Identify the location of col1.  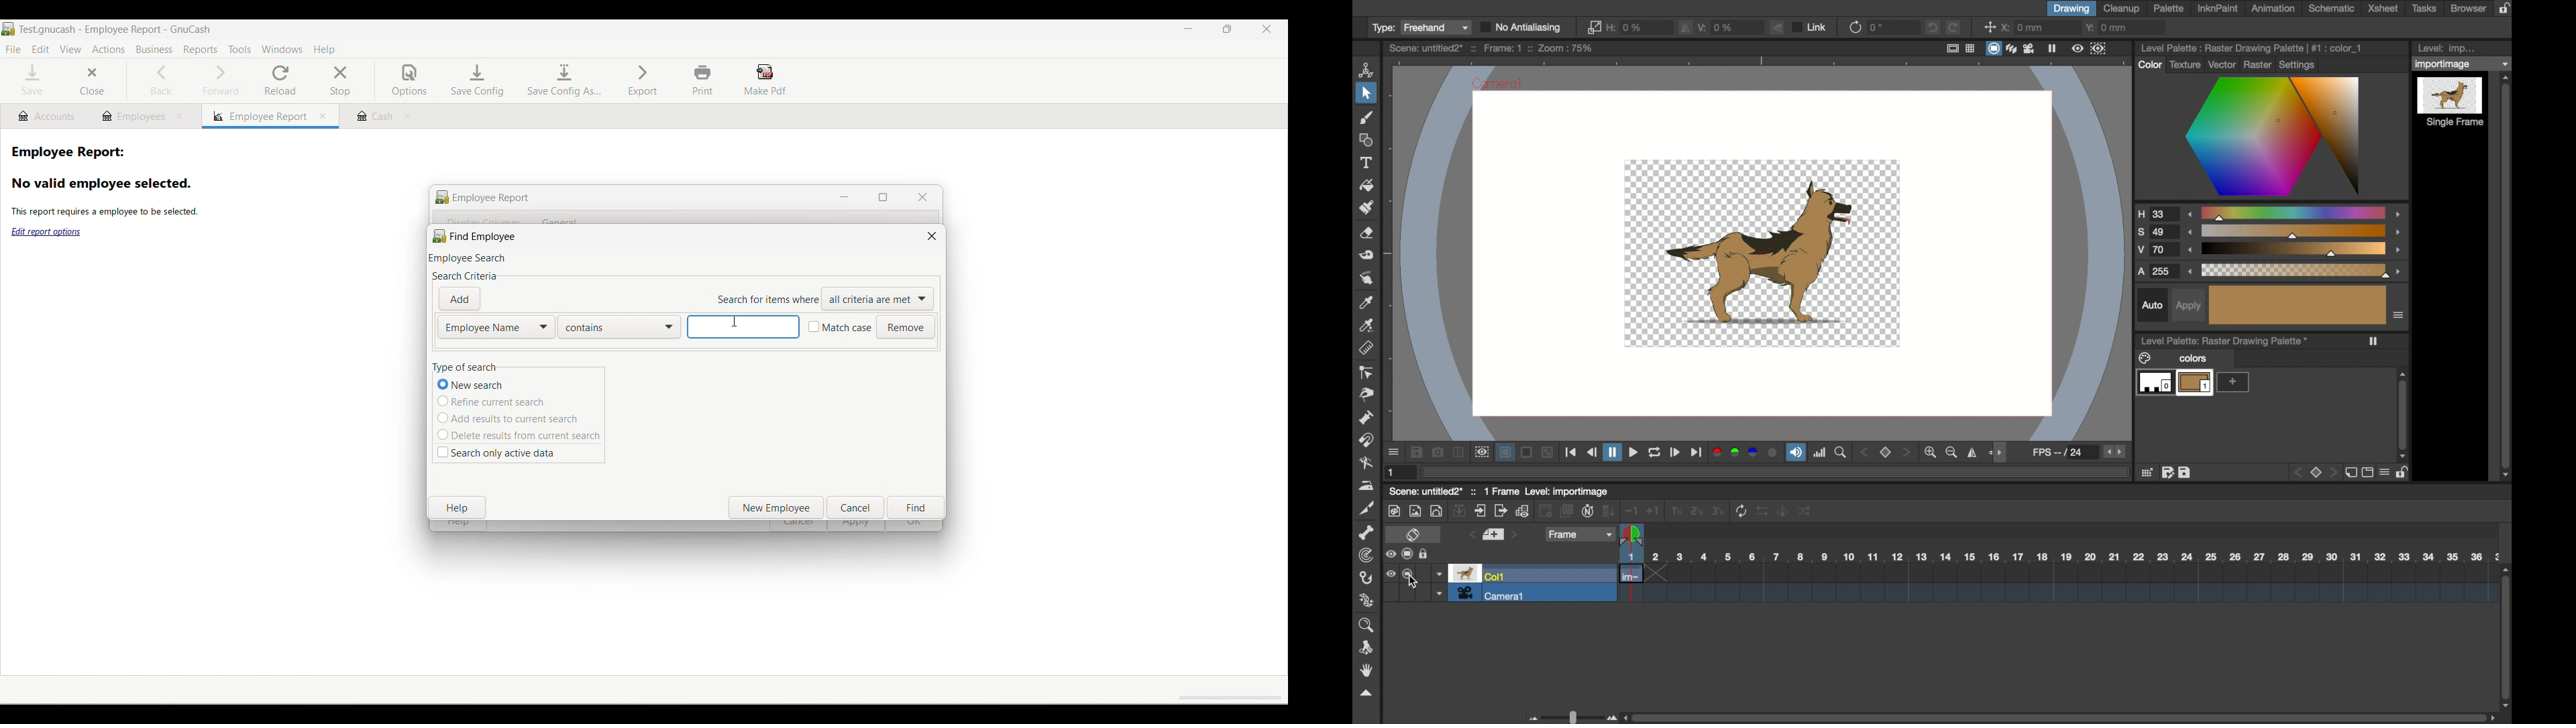
(1480, 575).